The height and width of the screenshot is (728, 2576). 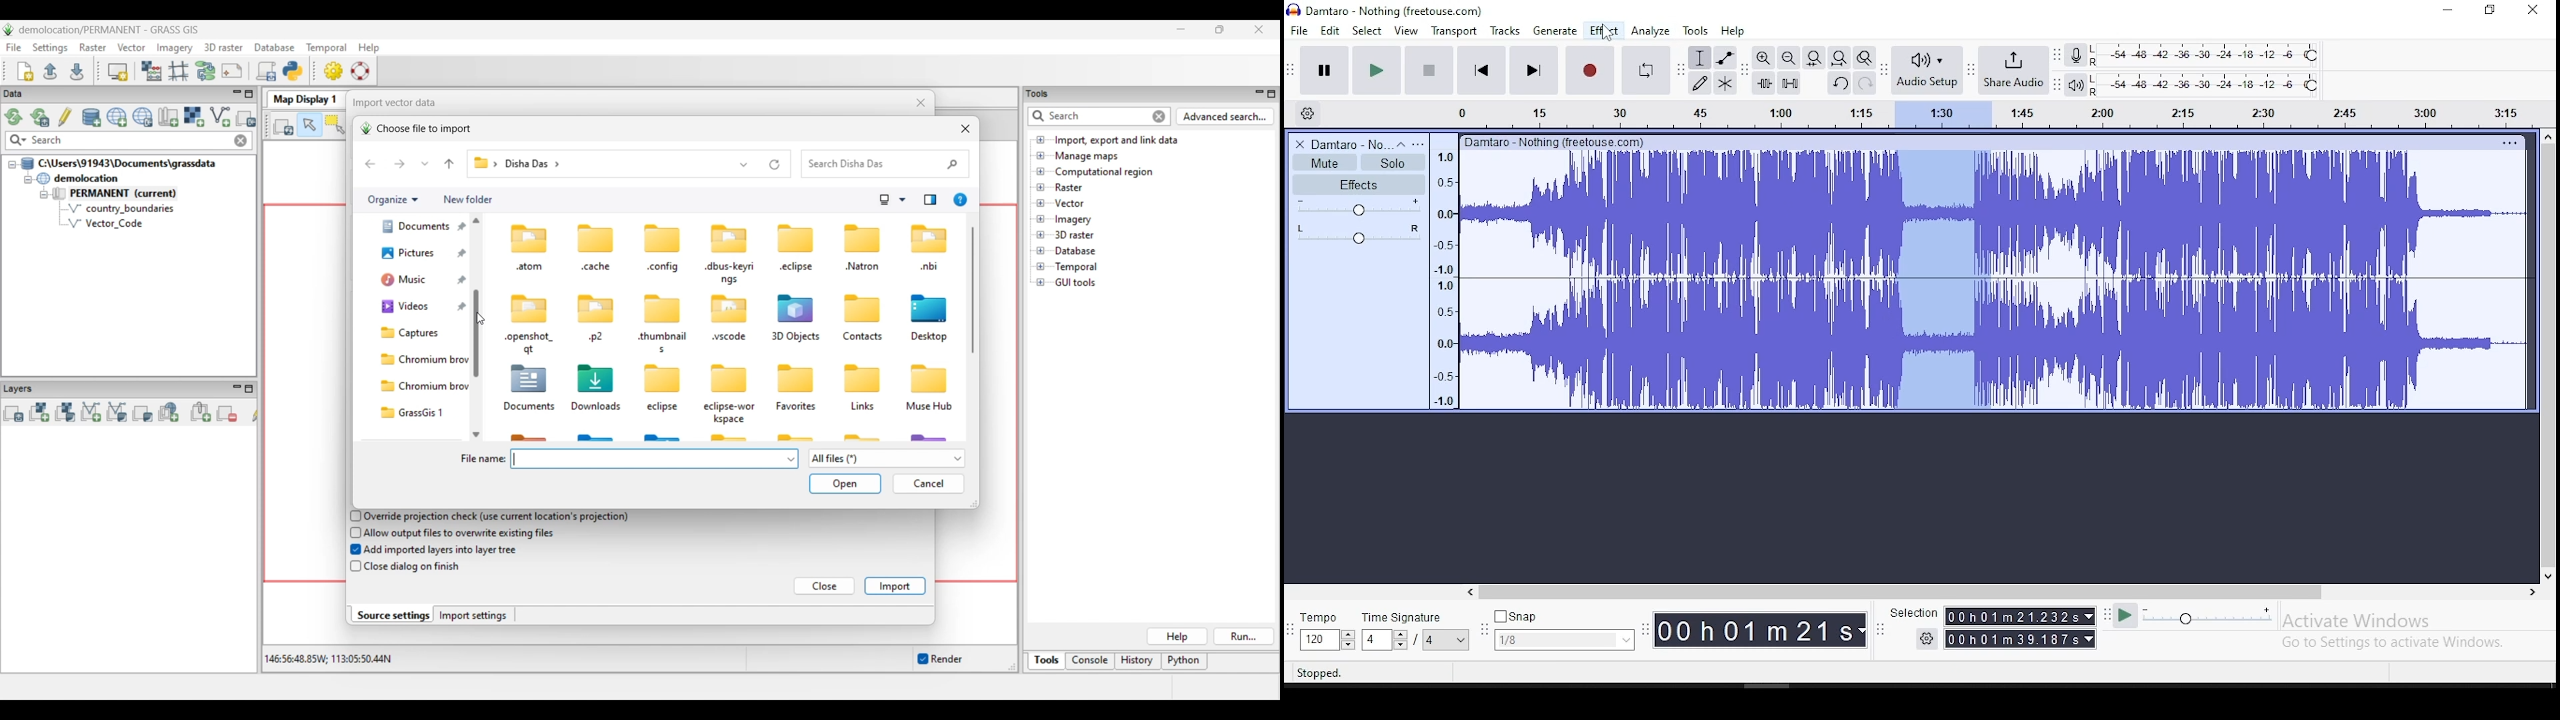 What do you see at coordinates (2091, 639) in the screenshot?
I see `drop down` at bounding box center [2091, 639].